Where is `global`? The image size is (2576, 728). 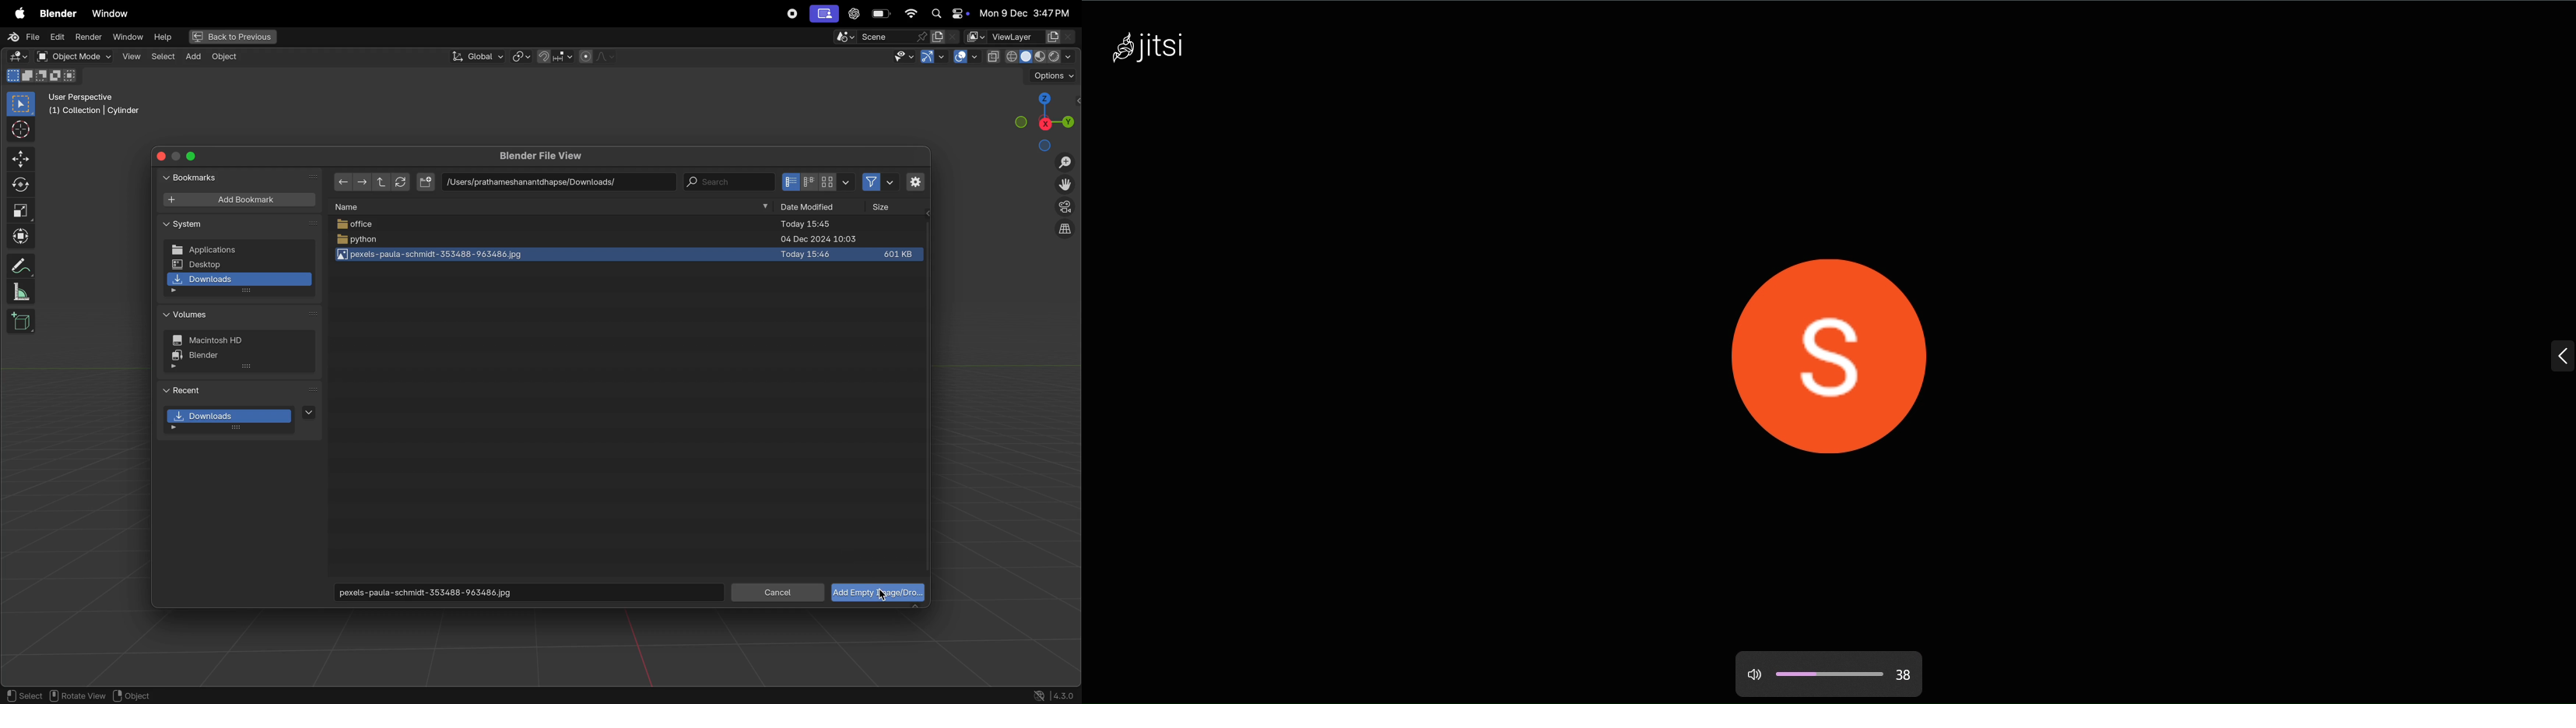
global is located at coordinates (476, 56).